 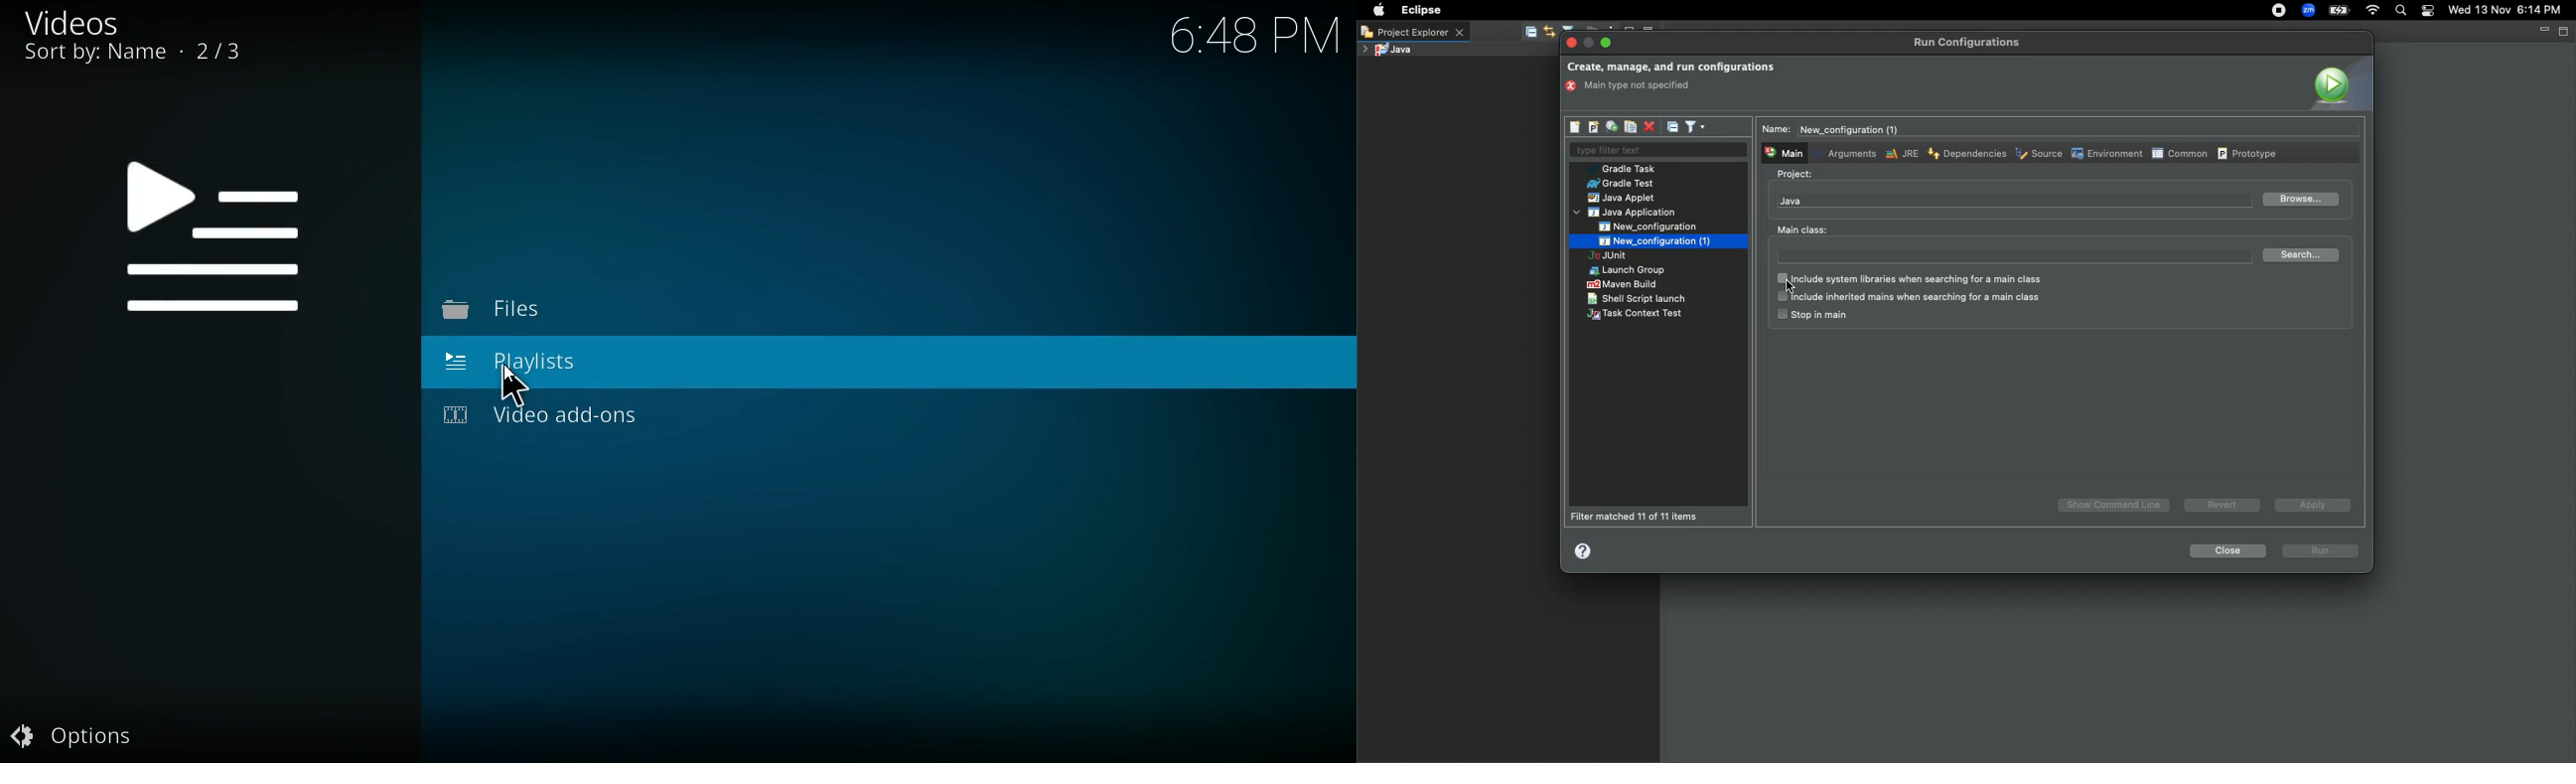 I want to click on JRE, so click(x=1901, y=153).